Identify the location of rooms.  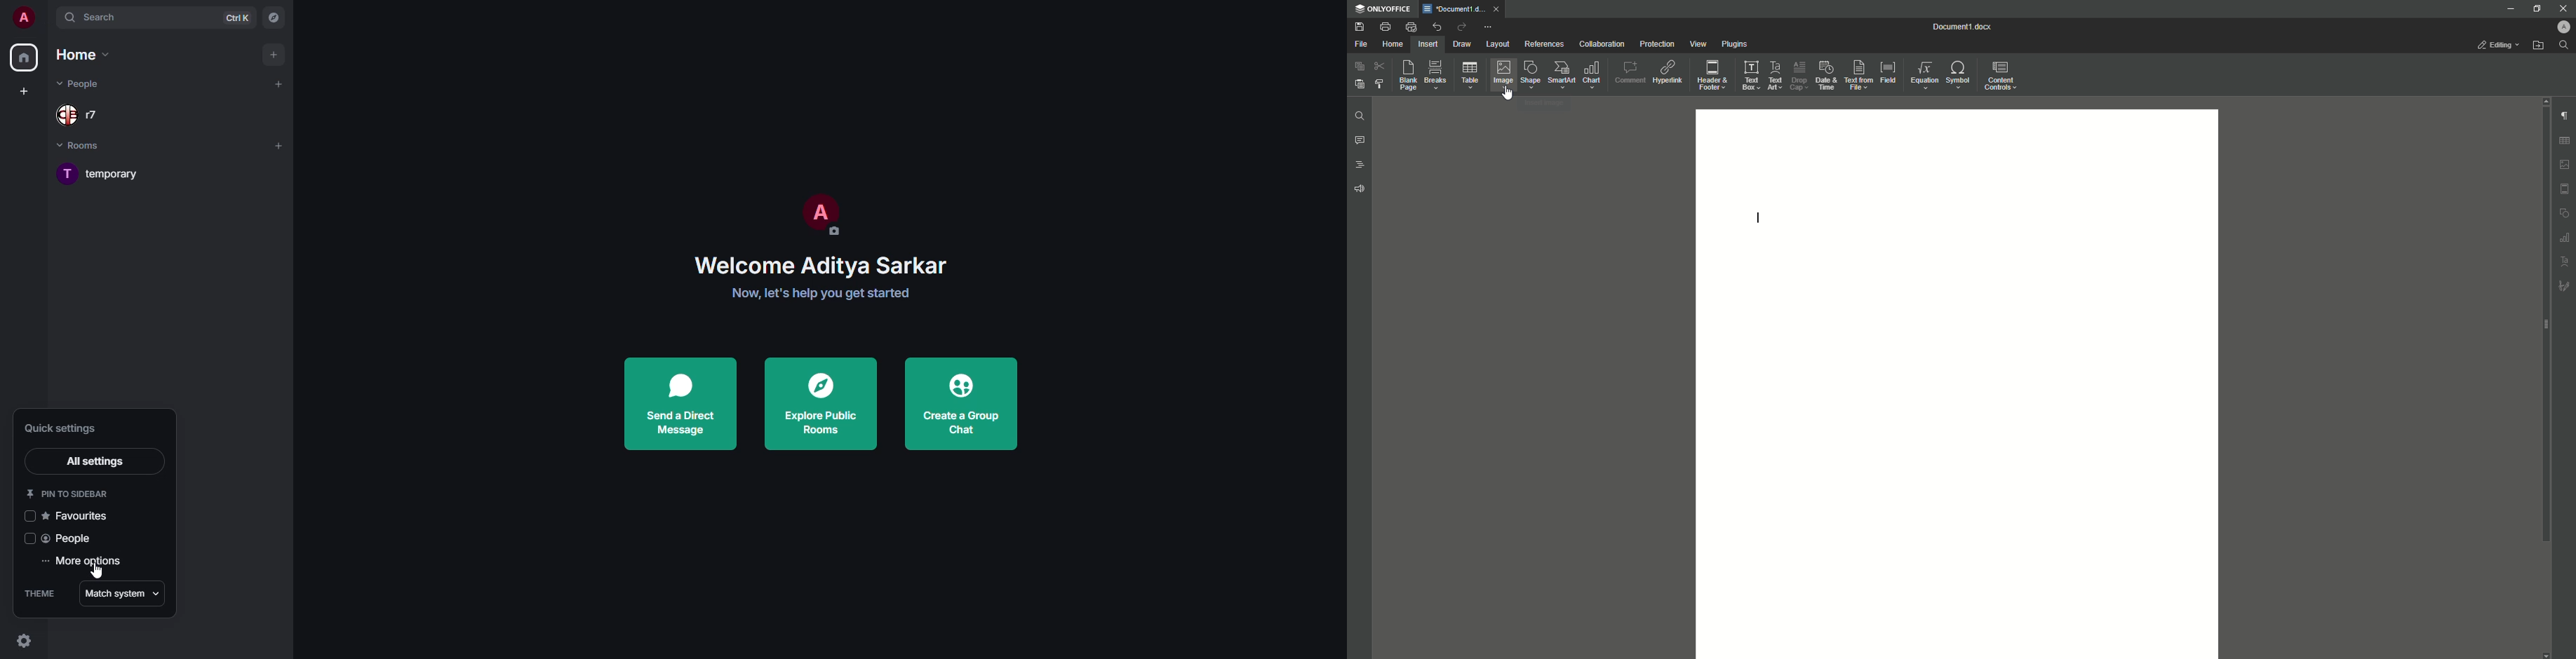
(81, 145).